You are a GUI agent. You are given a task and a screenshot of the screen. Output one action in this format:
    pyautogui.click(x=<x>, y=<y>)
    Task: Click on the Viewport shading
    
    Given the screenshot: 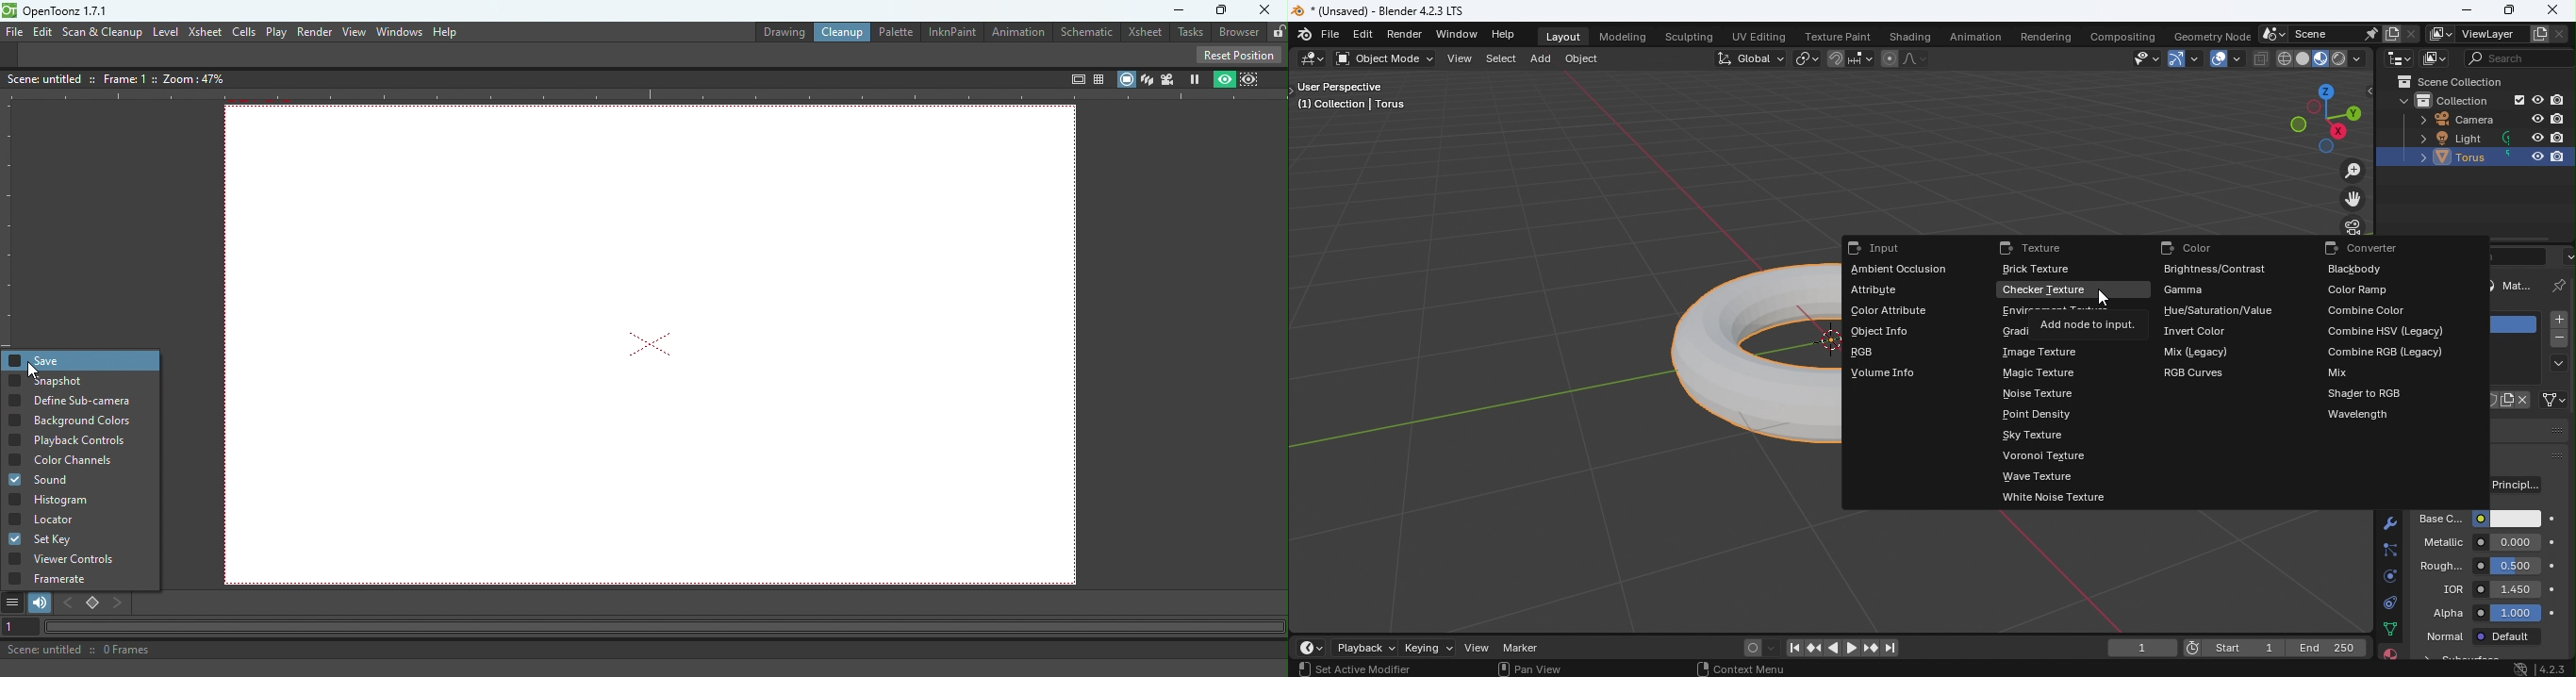 What is the action you would take?
    pyautogui.click(x=2320, y=58)
    